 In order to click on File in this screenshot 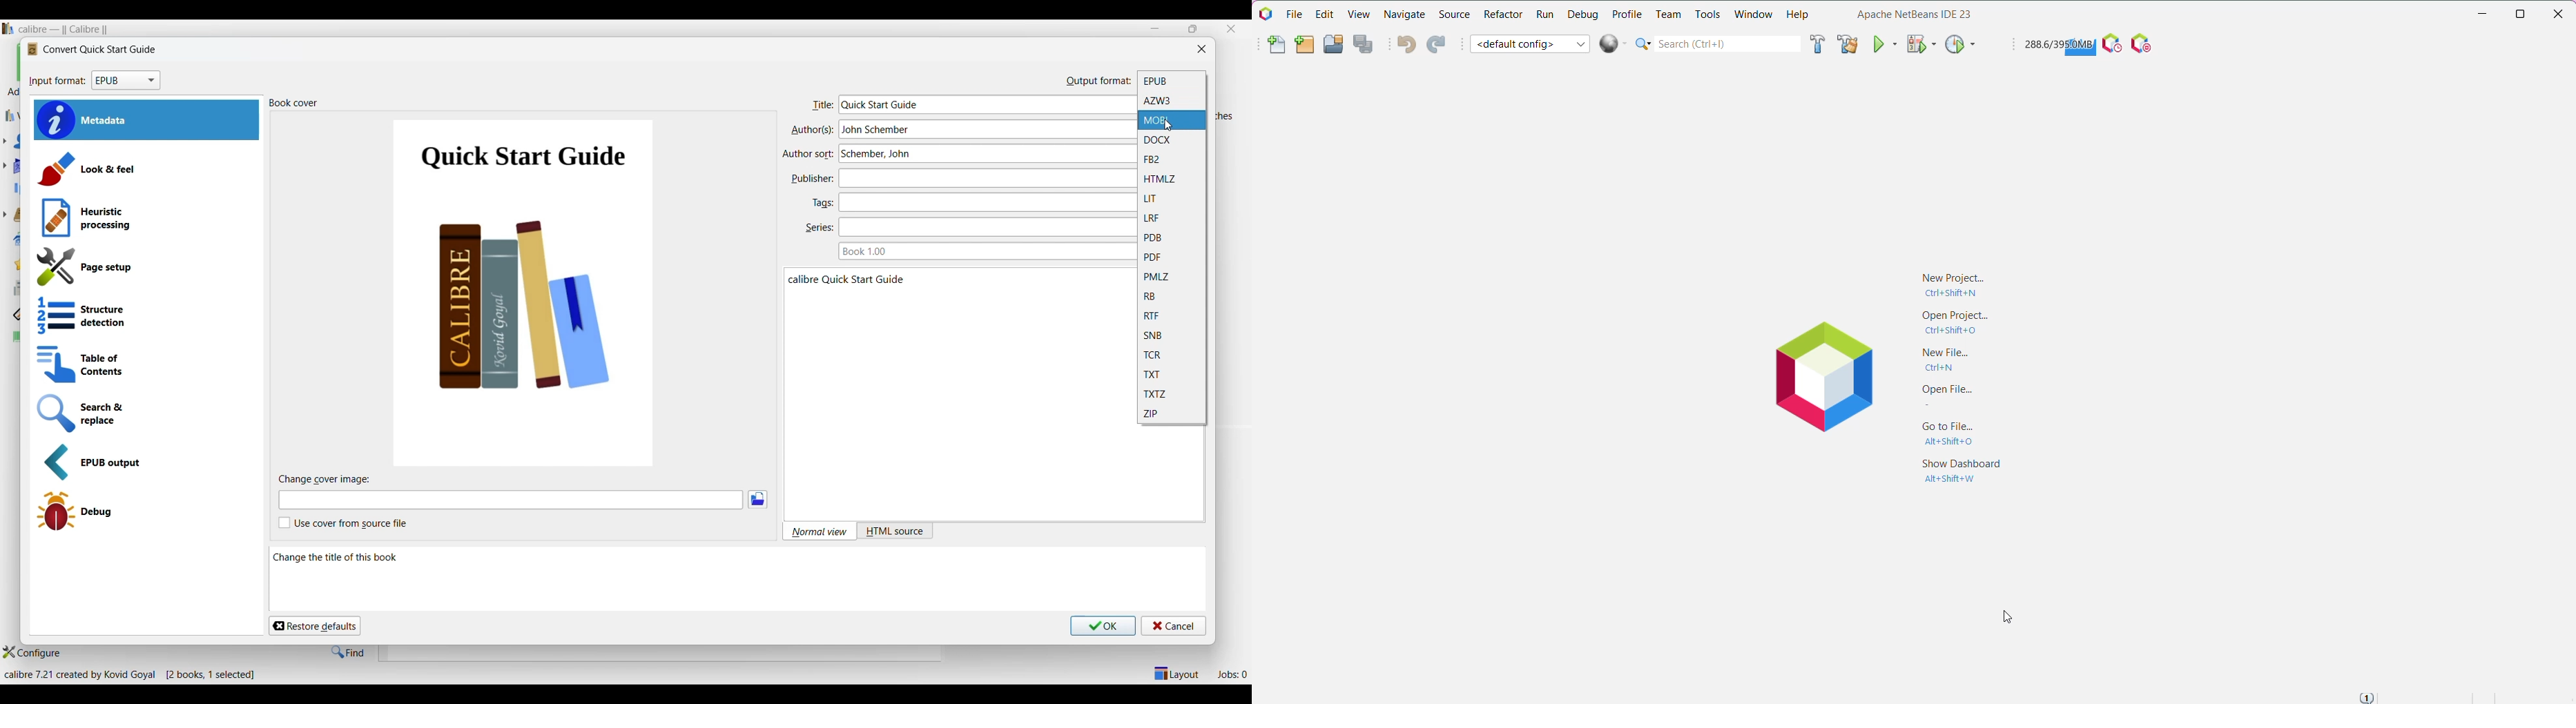, I will do `click(1292, 14)`.